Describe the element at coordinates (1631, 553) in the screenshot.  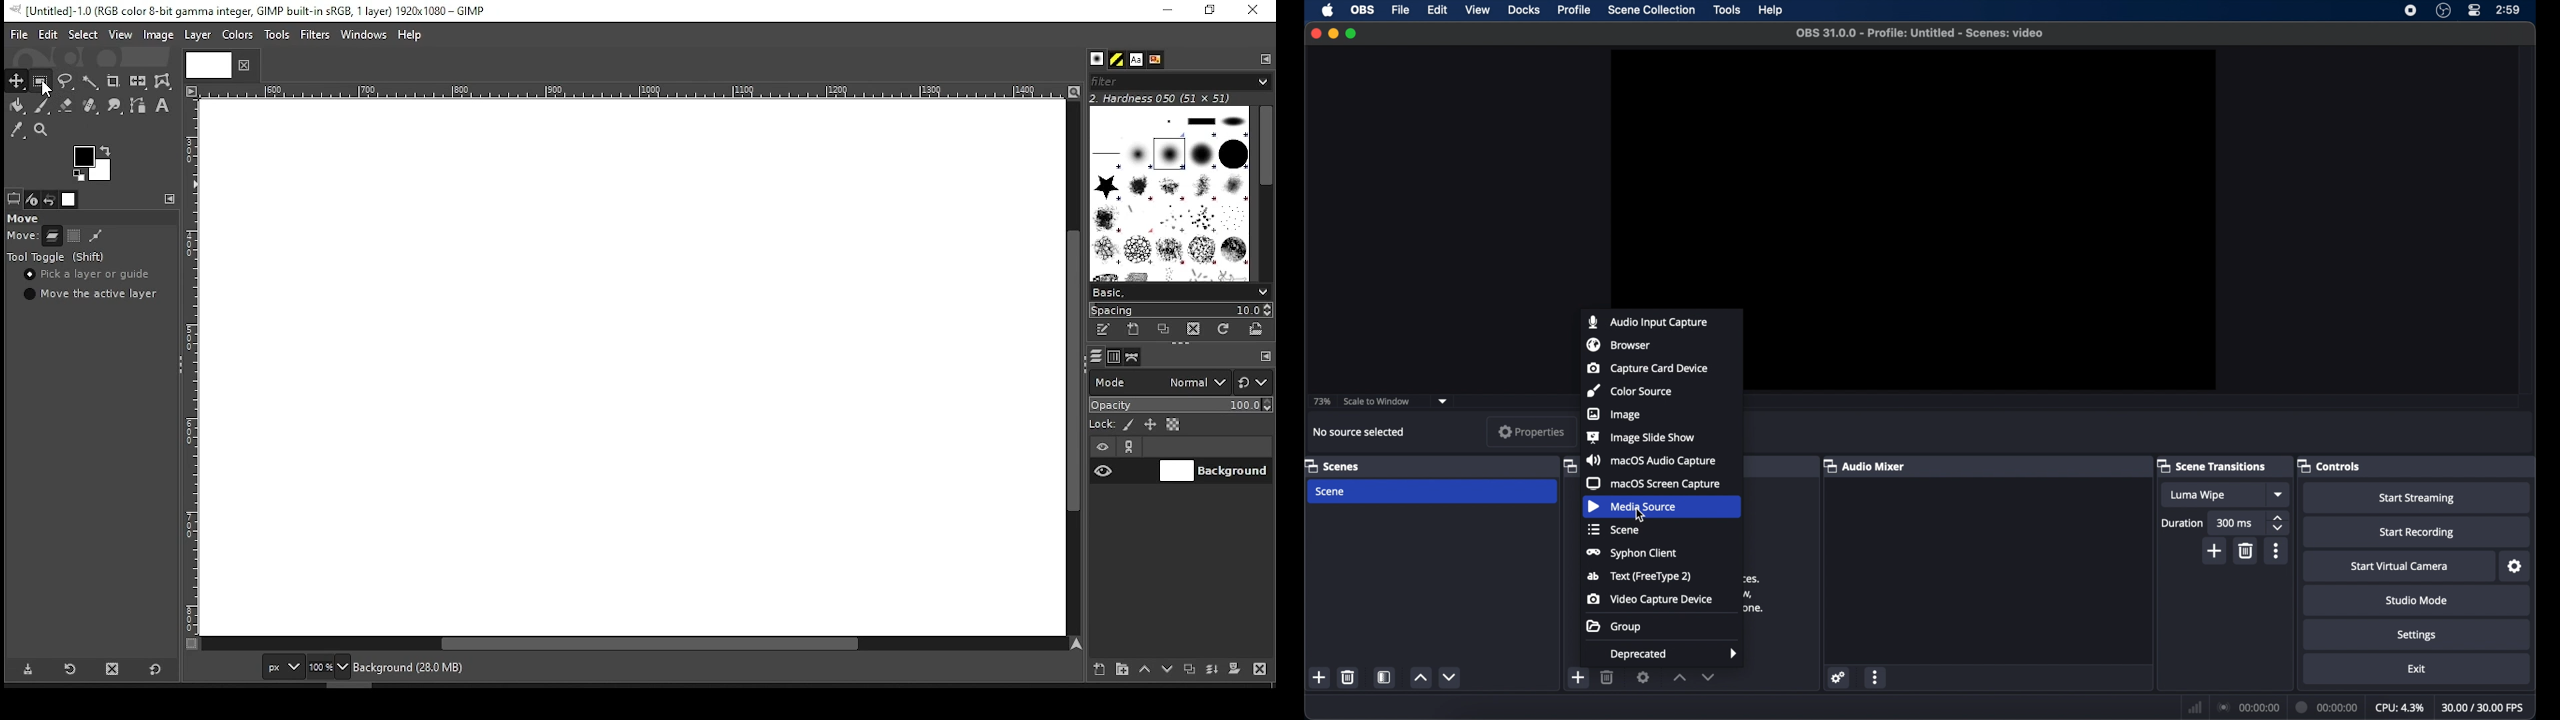
I see `syphon client` at that location.